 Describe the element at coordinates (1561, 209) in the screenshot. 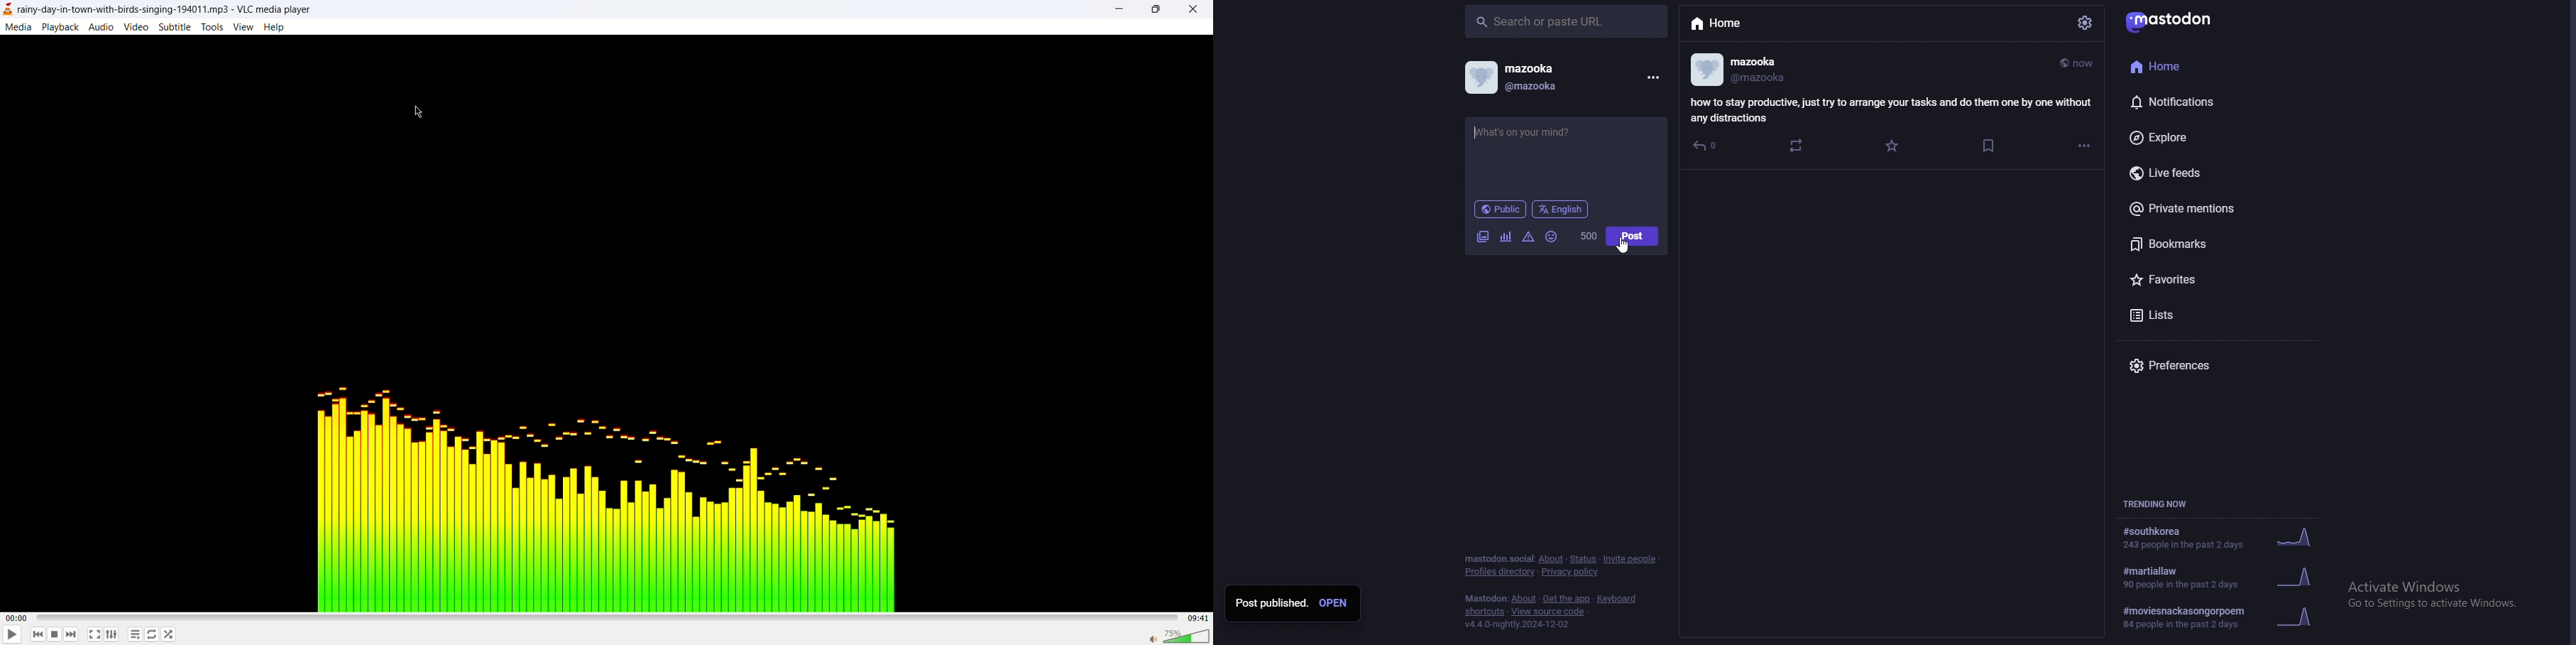

I see `language` at that location.